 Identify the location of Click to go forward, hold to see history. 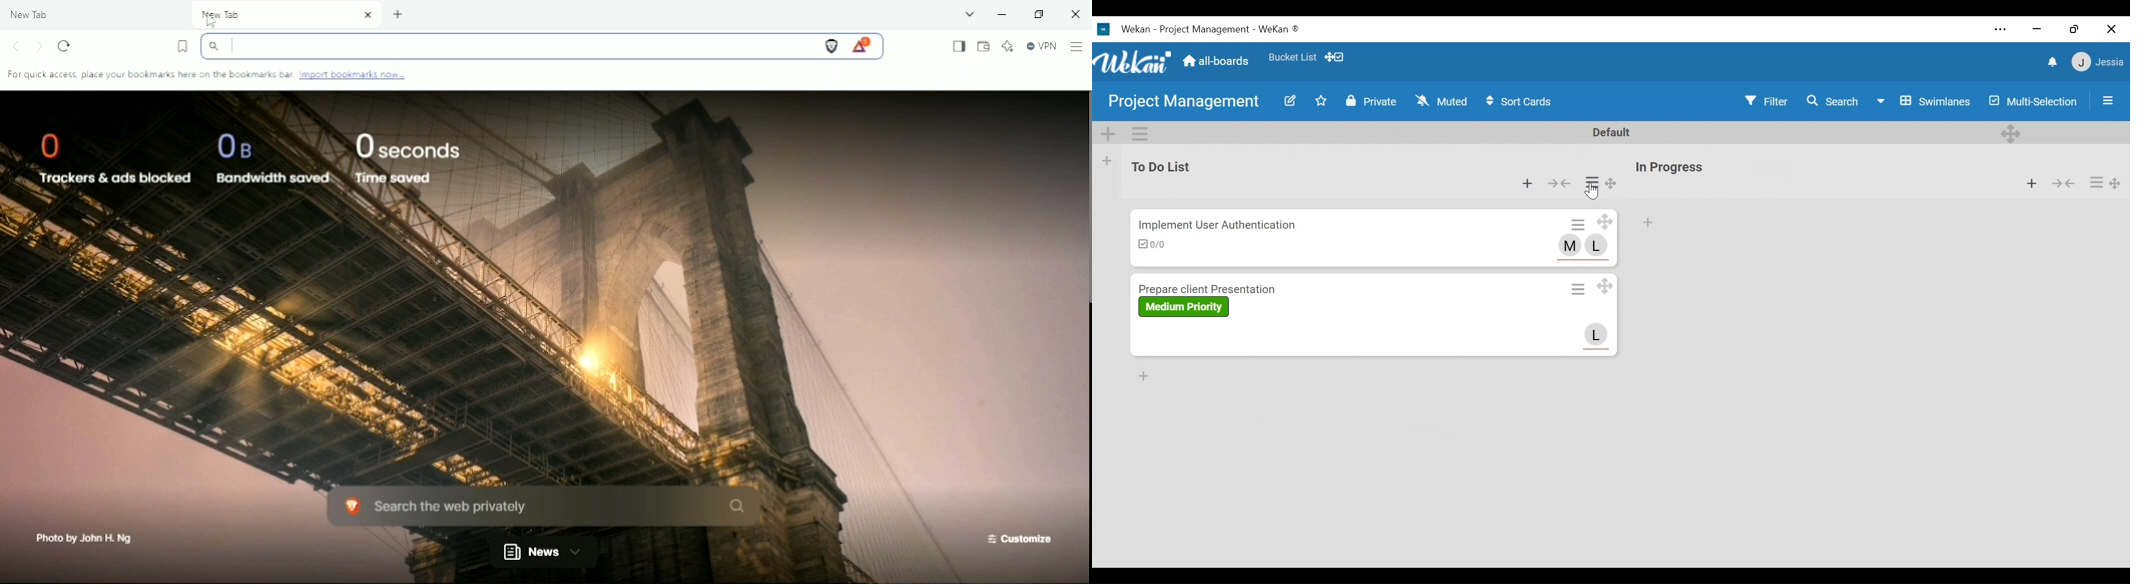
(39, 47).